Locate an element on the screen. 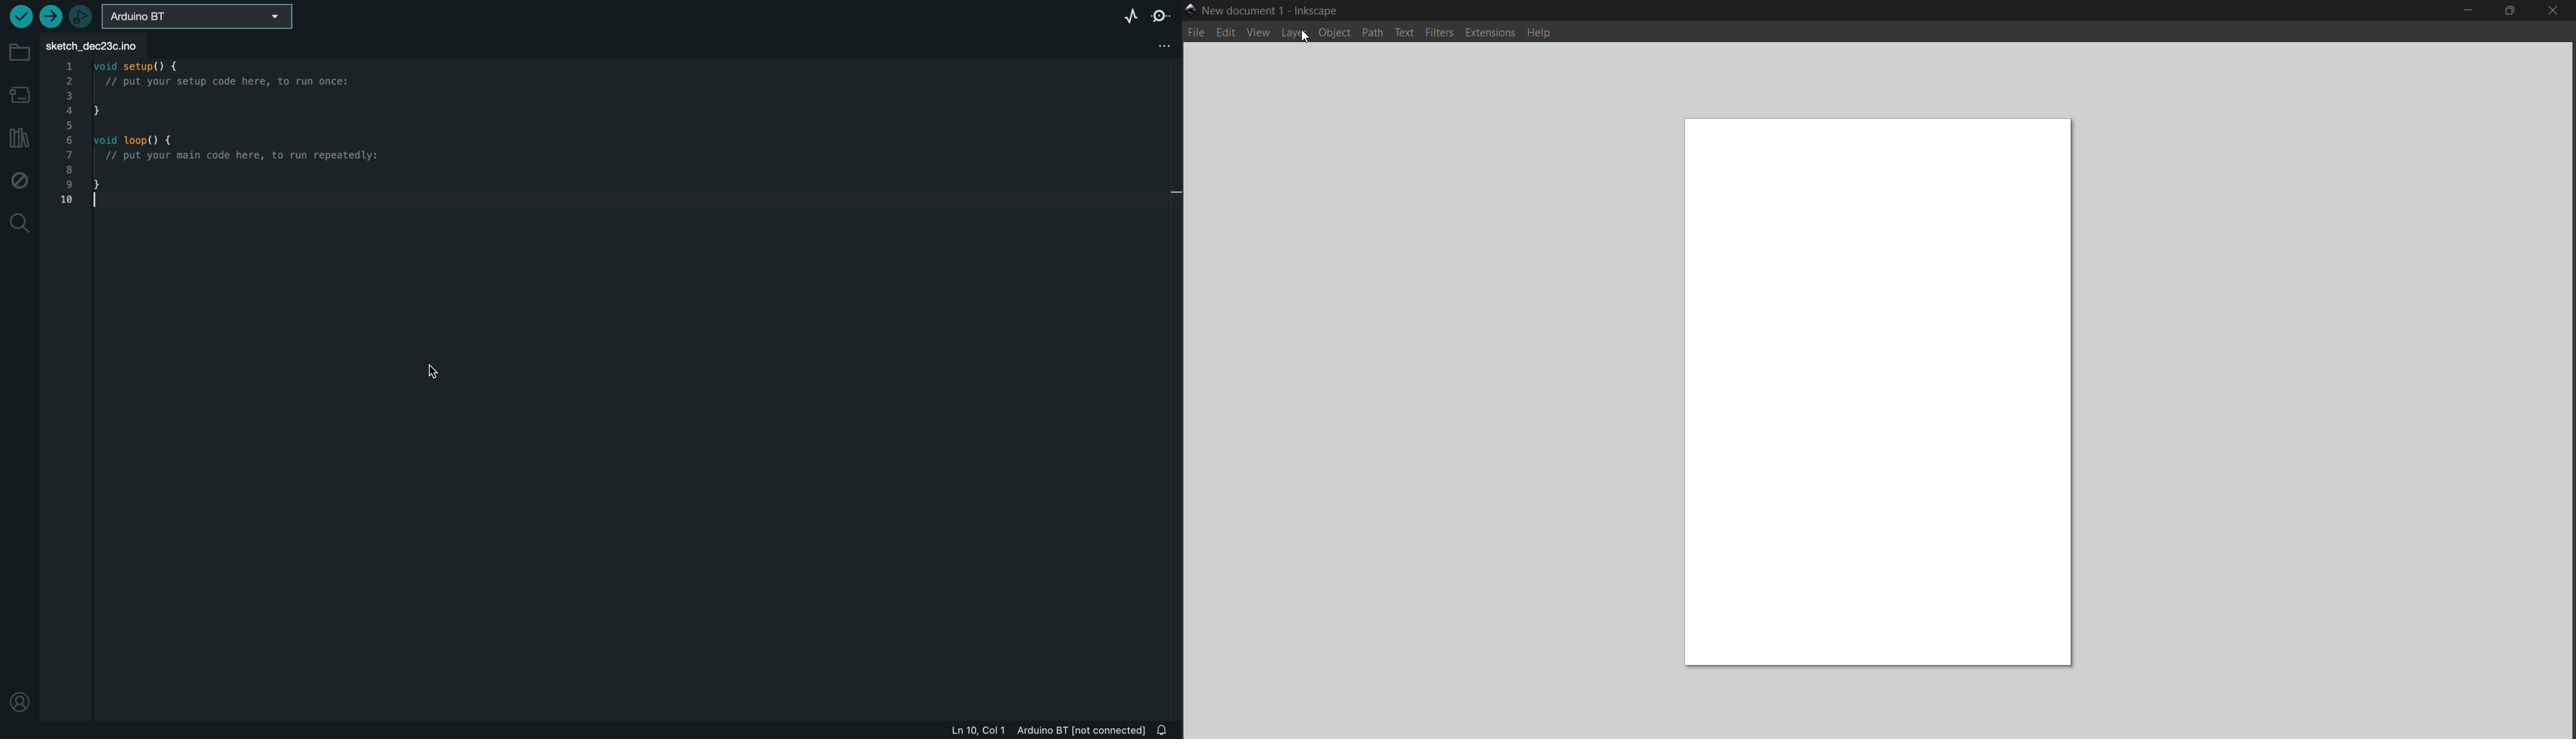  file is located at coordinates (1198, 33).